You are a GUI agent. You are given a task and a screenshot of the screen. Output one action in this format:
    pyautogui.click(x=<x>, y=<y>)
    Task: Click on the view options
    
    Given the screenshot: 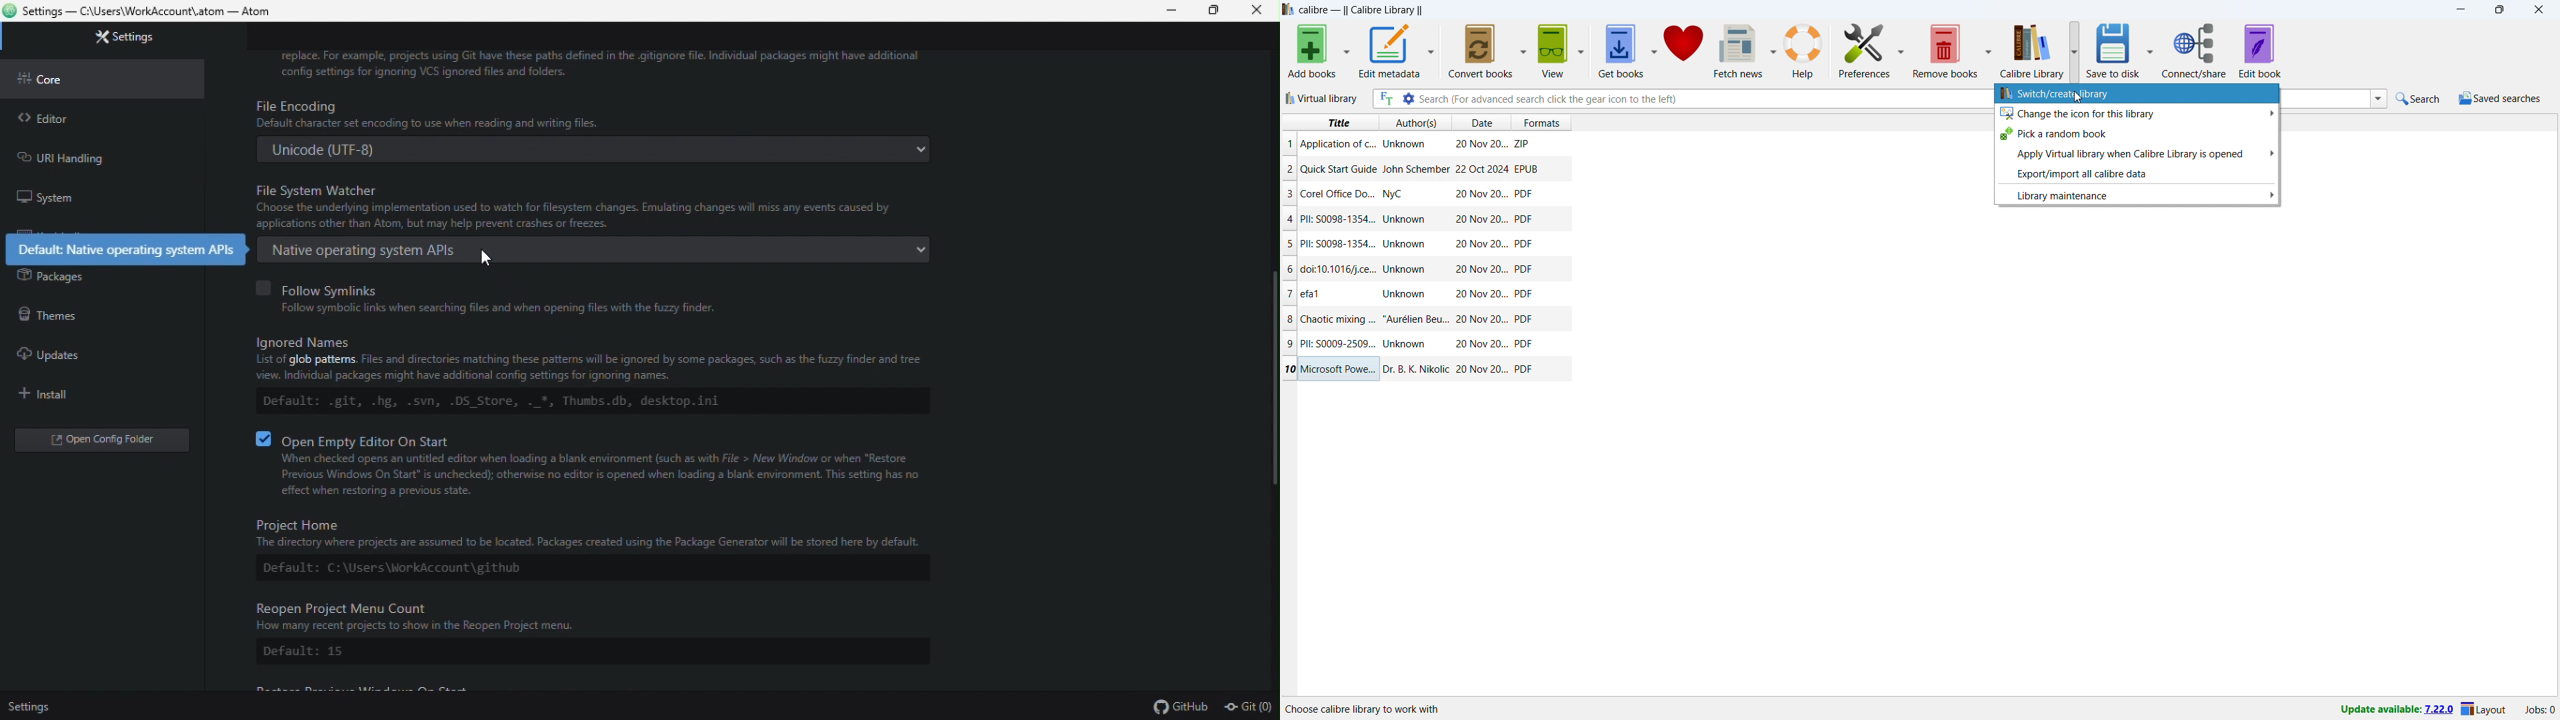 What is the action you would take?
    pyautogui.click(x=1582, y=51)
    